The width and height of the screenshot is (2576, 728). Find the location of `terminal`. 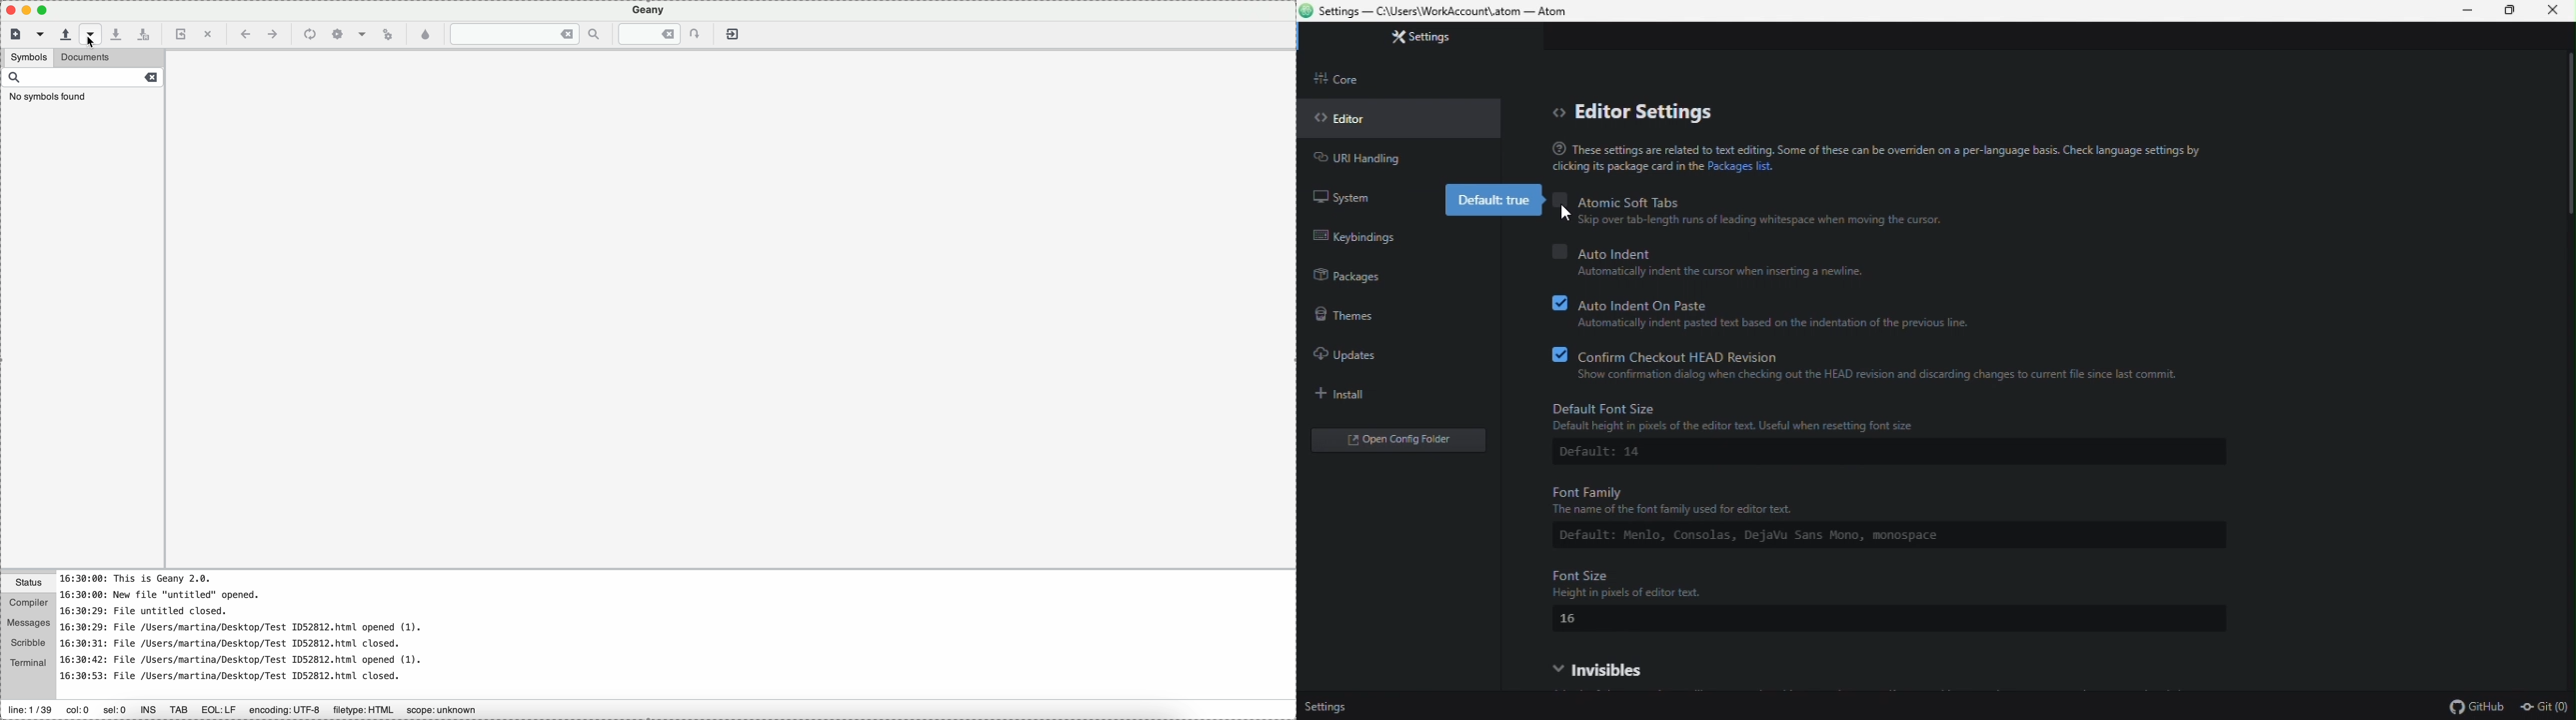

terminal is located at coordinates (29, 664).